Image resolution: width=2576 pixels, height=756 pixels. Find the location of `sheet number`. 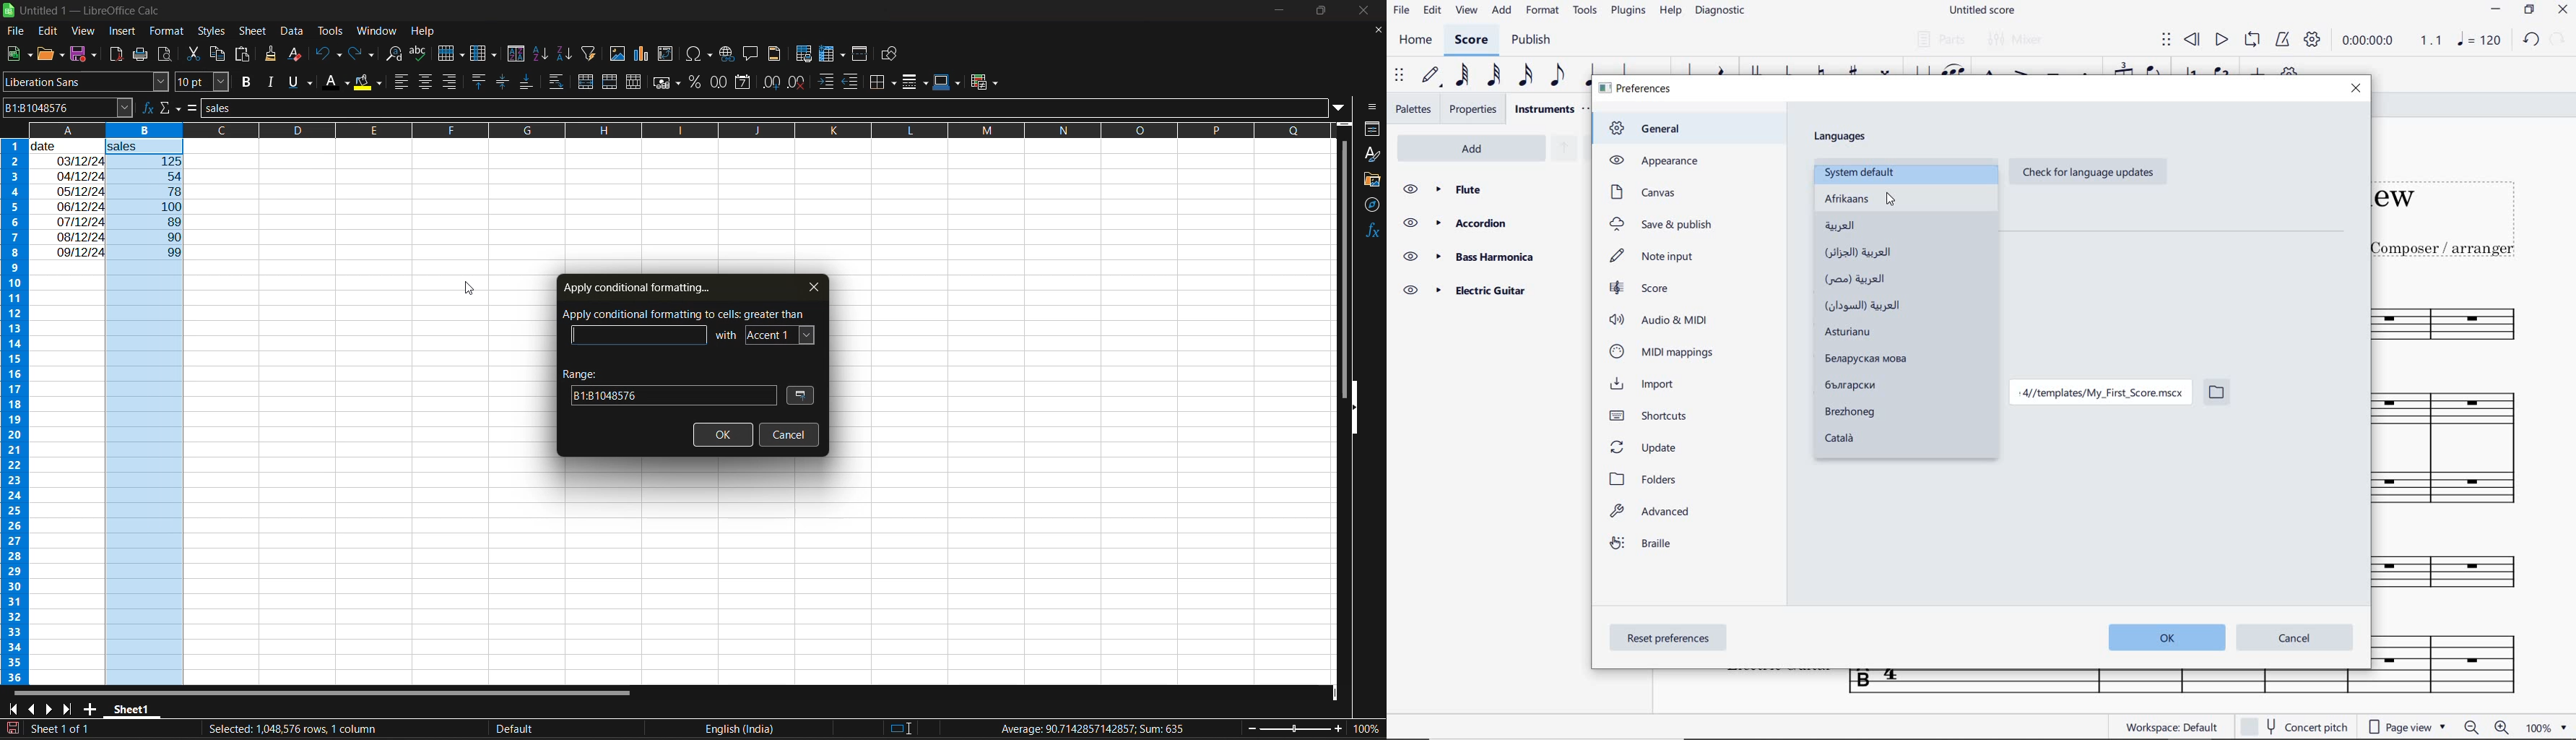

sheet number is located at coordinates (64, 728).